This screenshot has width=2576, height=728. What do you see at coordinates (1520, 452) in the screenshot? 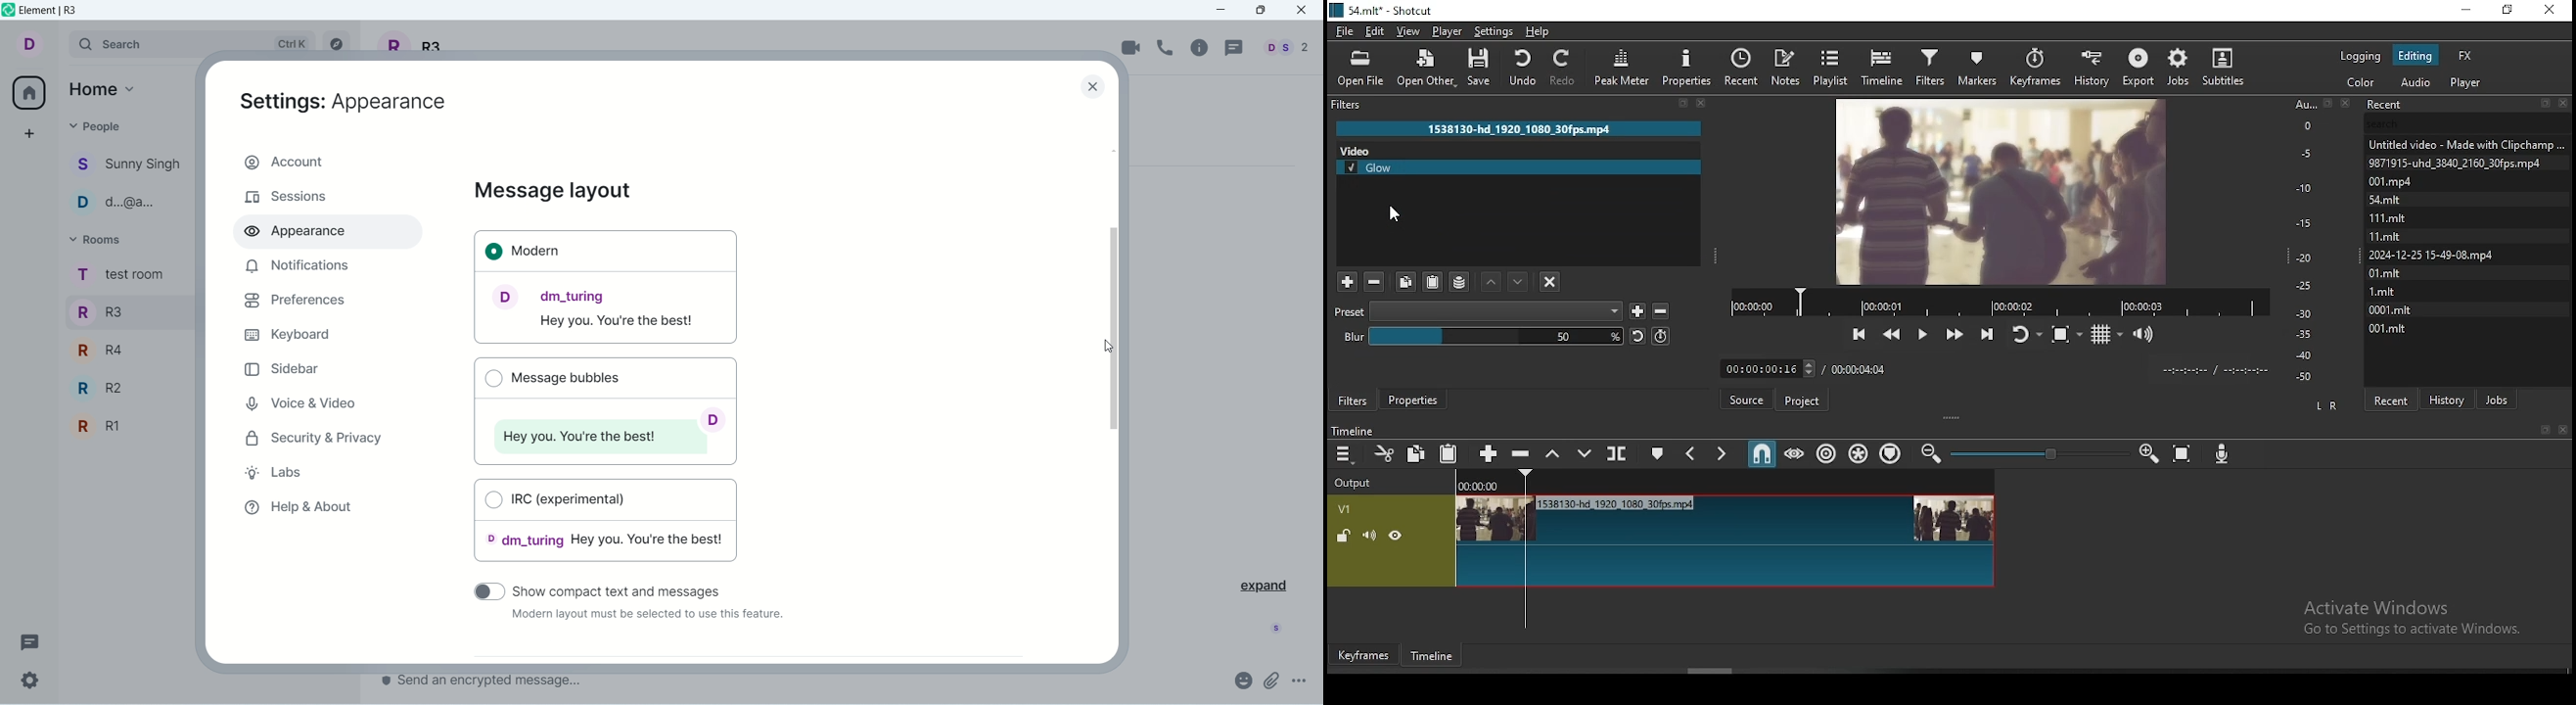
I see `ripple delete` at bounding box center [1520, 452].